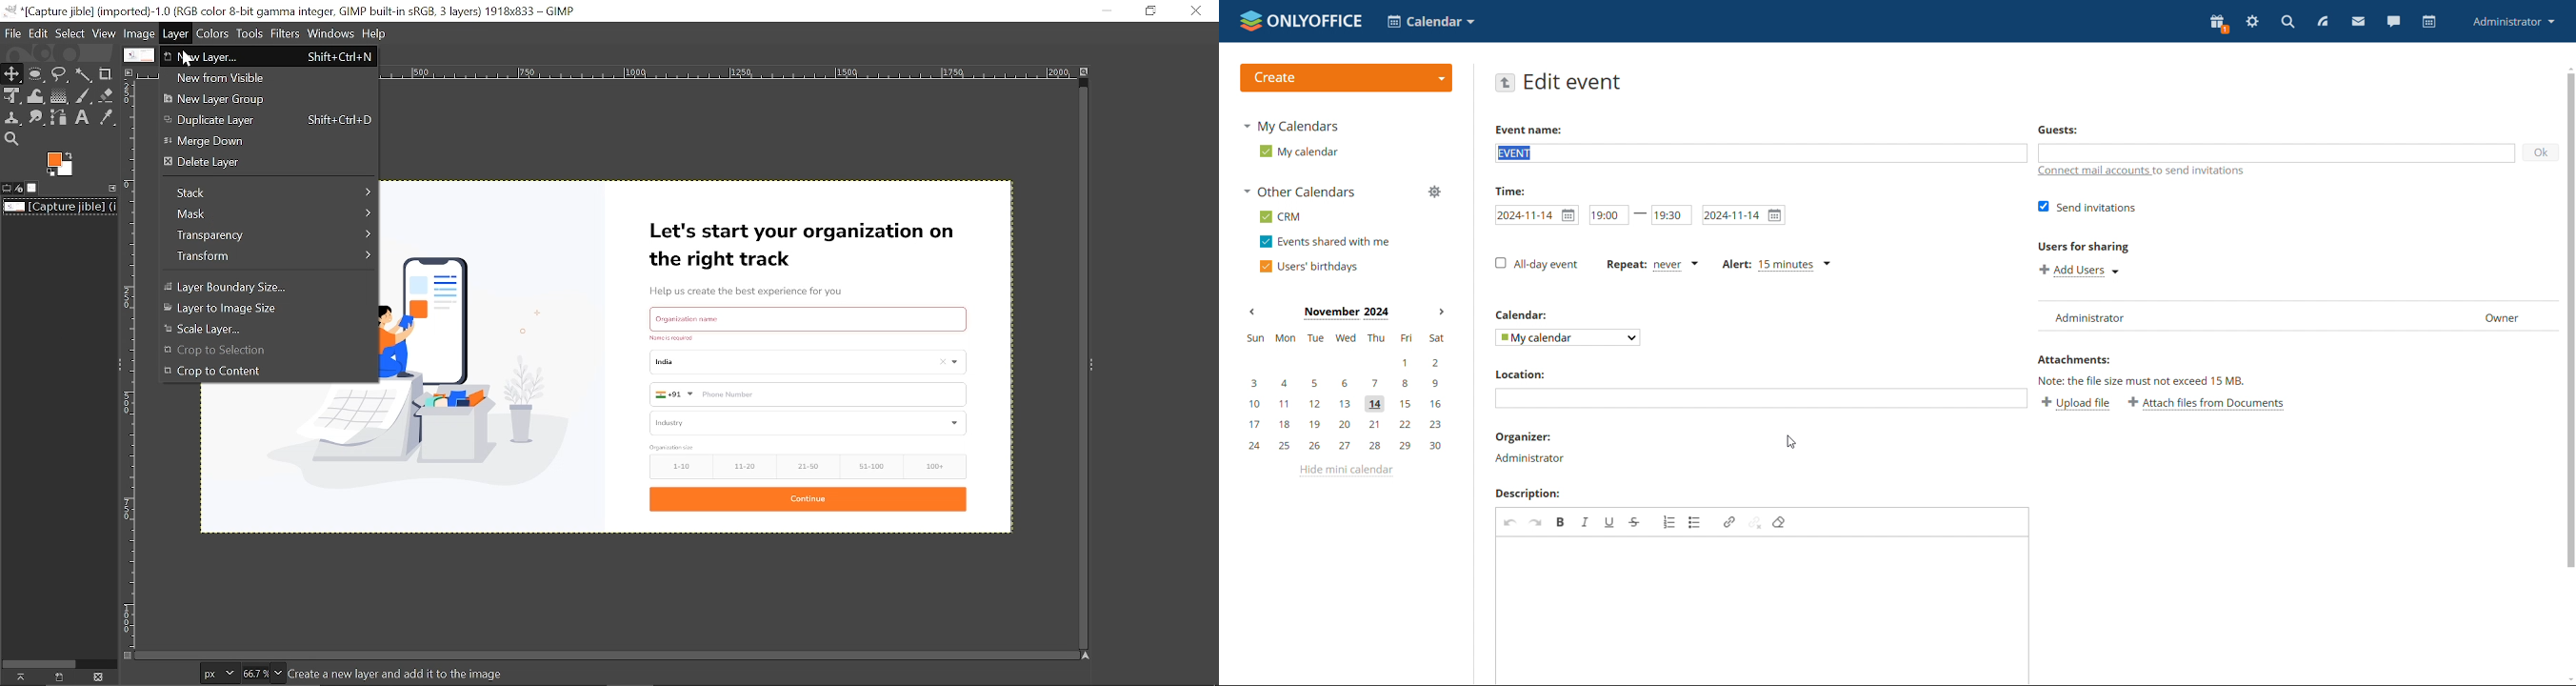 The width and height of the screenshot is (2576, 700). Describe the element at coordinates (1761, 609) in the screenshot. I see `add description` at that location.